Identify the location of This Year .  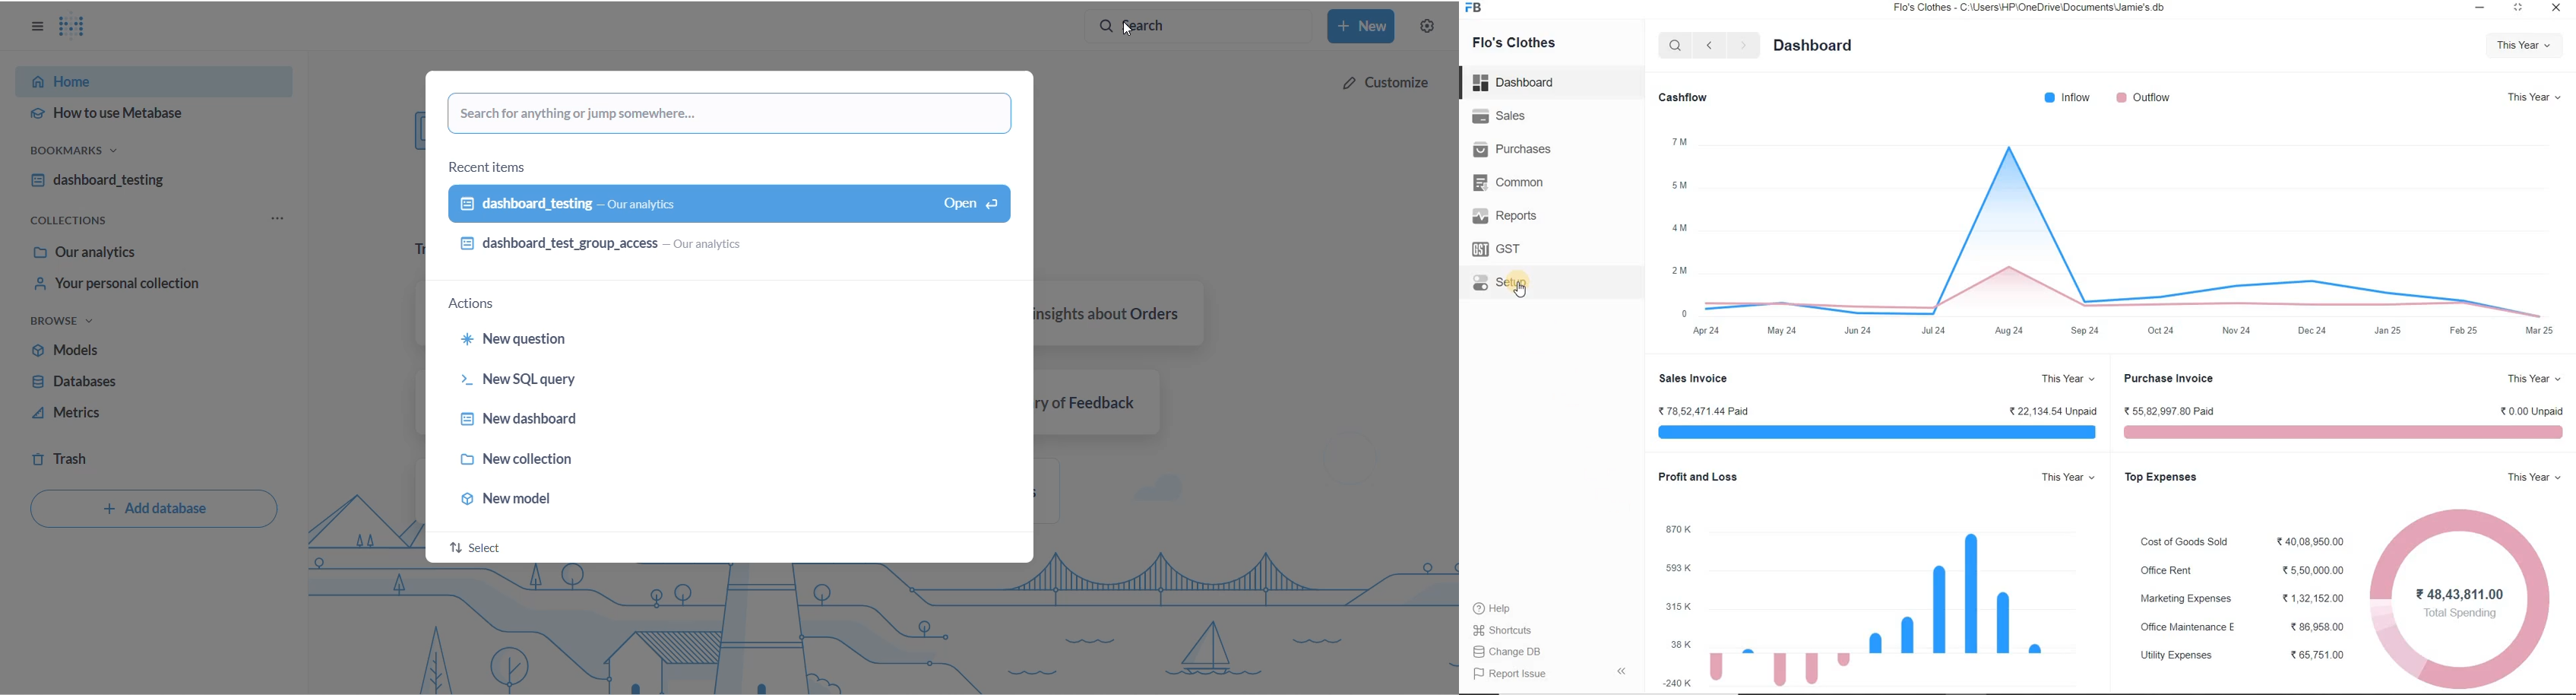
(2533, 97).